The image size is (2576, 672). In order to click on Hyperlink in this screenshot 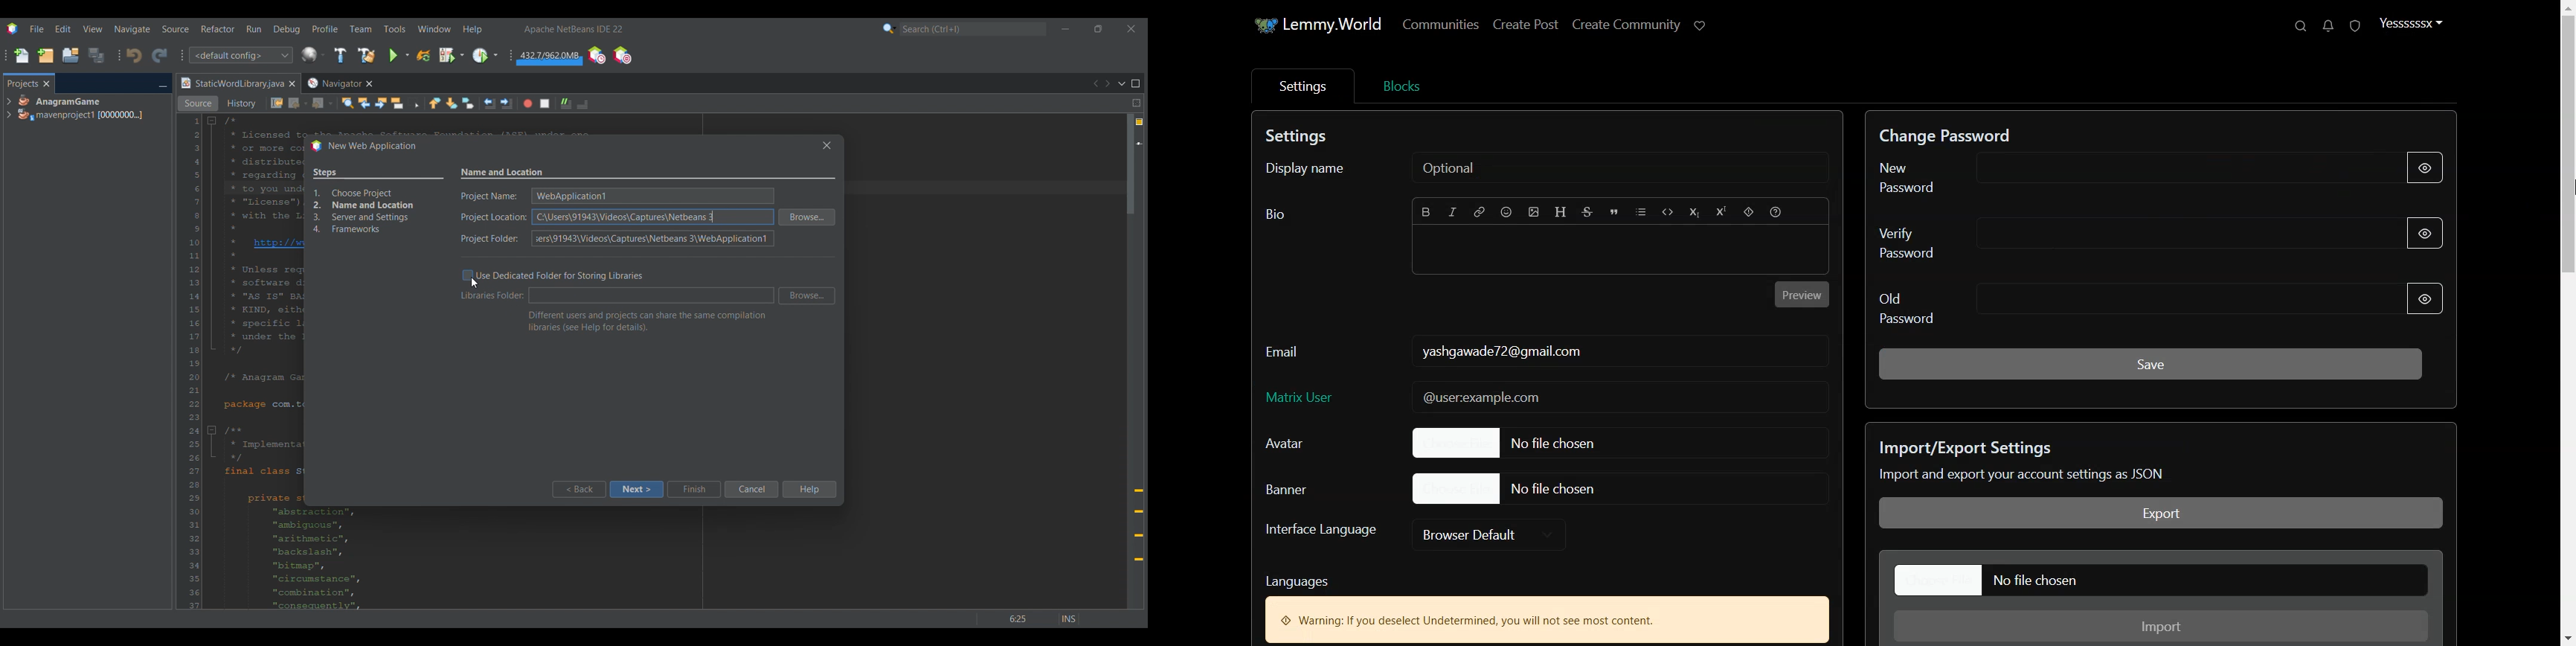, I will do `click(1478, 212)`.